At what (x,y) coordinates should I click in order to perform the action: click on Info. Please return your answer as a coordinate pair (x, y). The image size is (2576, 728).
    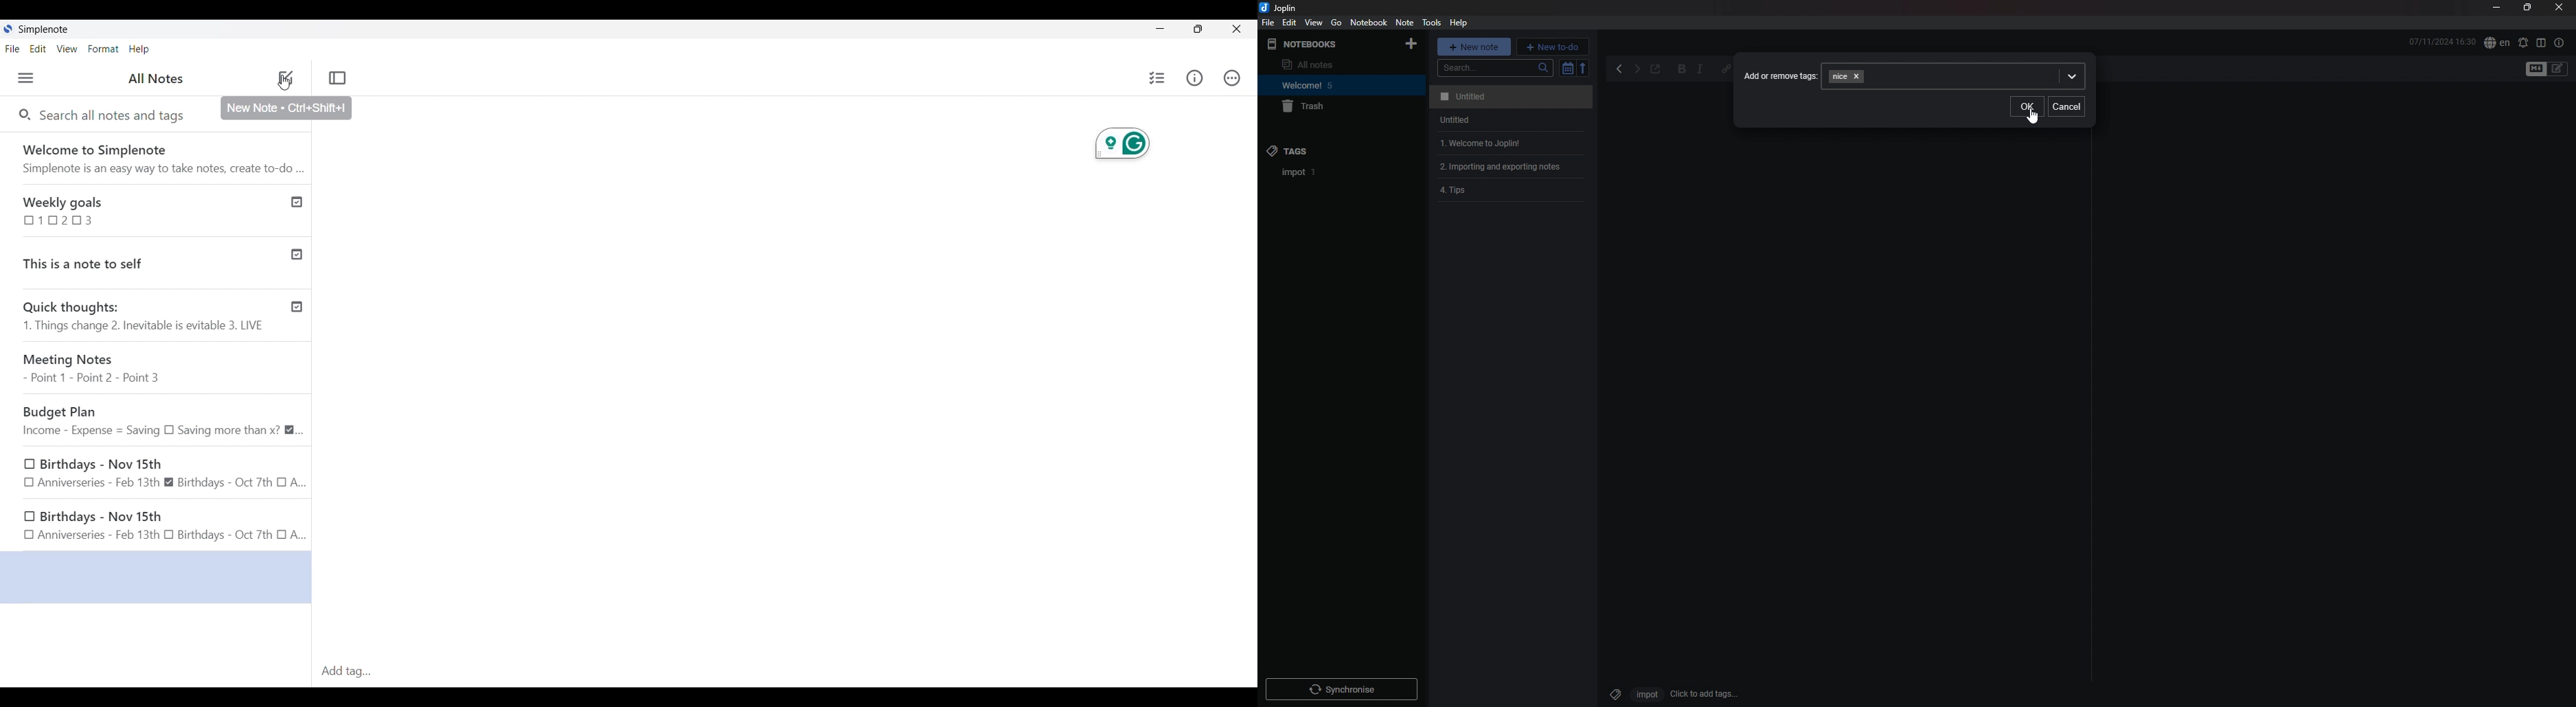
    Looking at the image, I should click on (1195, 78).